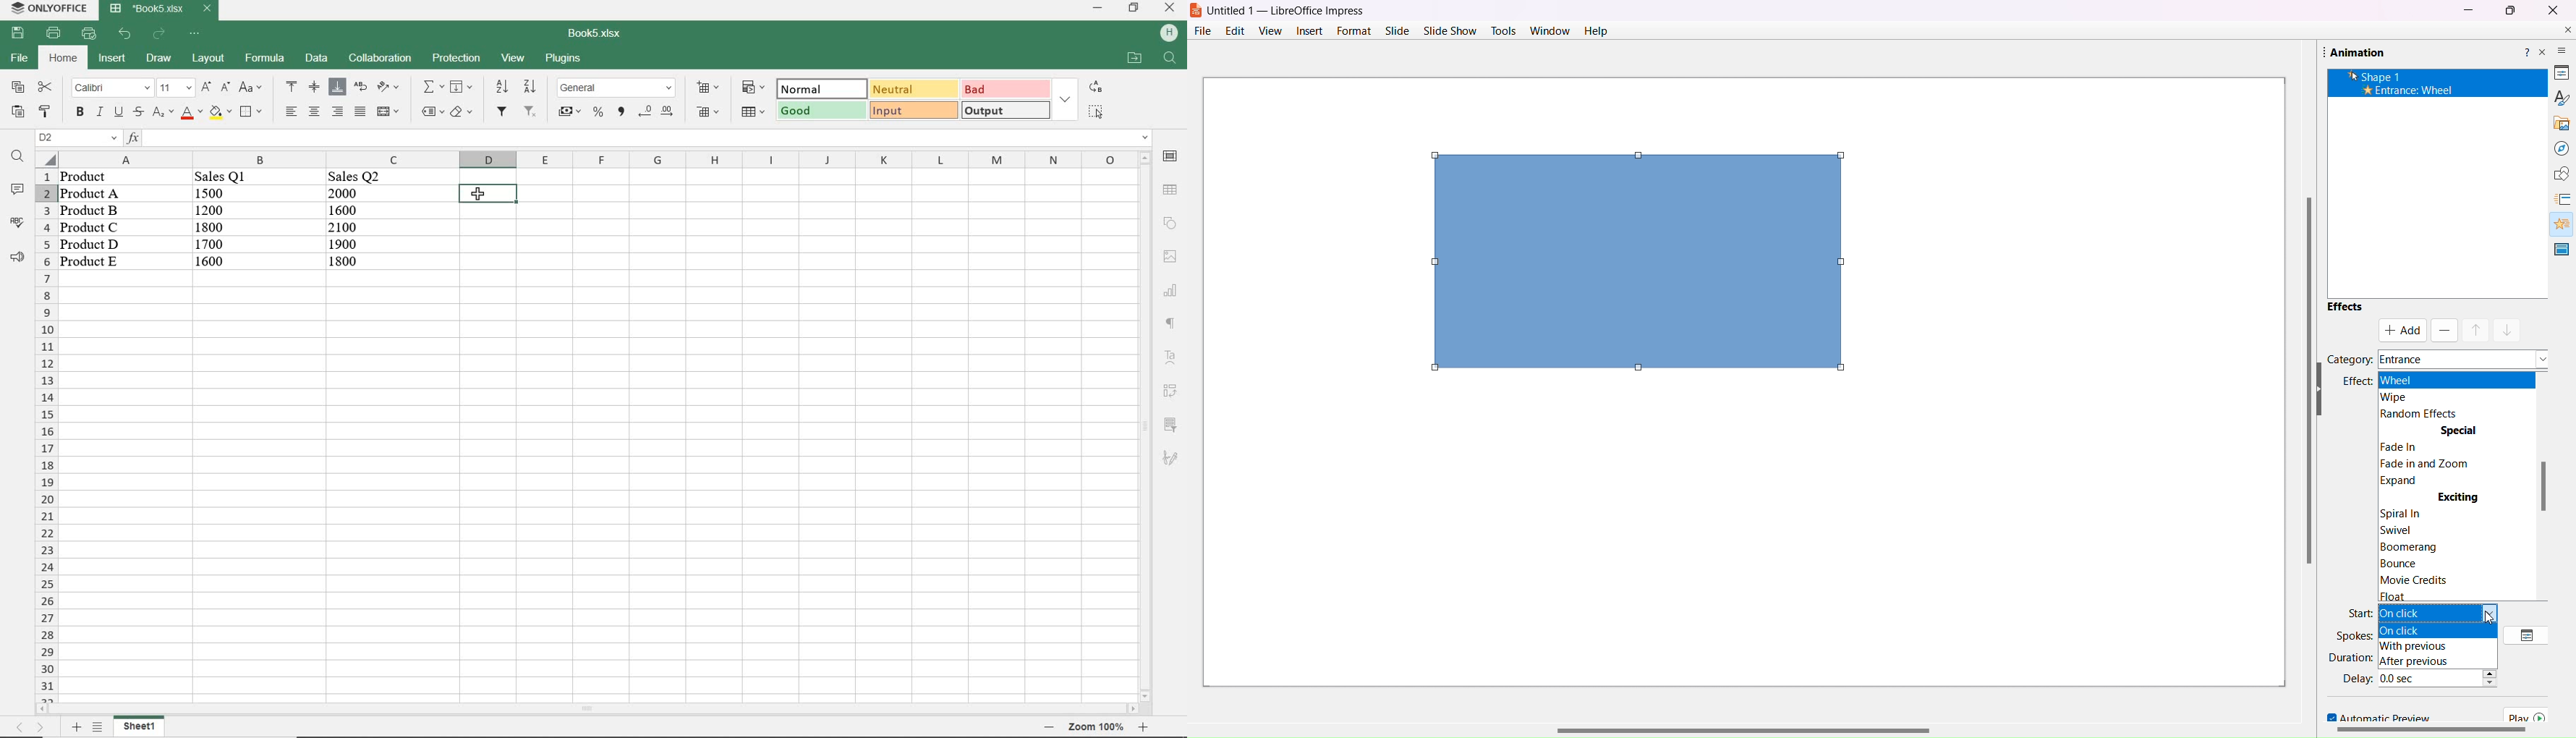 This screenshot has width=2576, height=756. What do you see at coordinates (389, 113) in the screenshot?
I see `merge & center` at bounding box center [389, 113].